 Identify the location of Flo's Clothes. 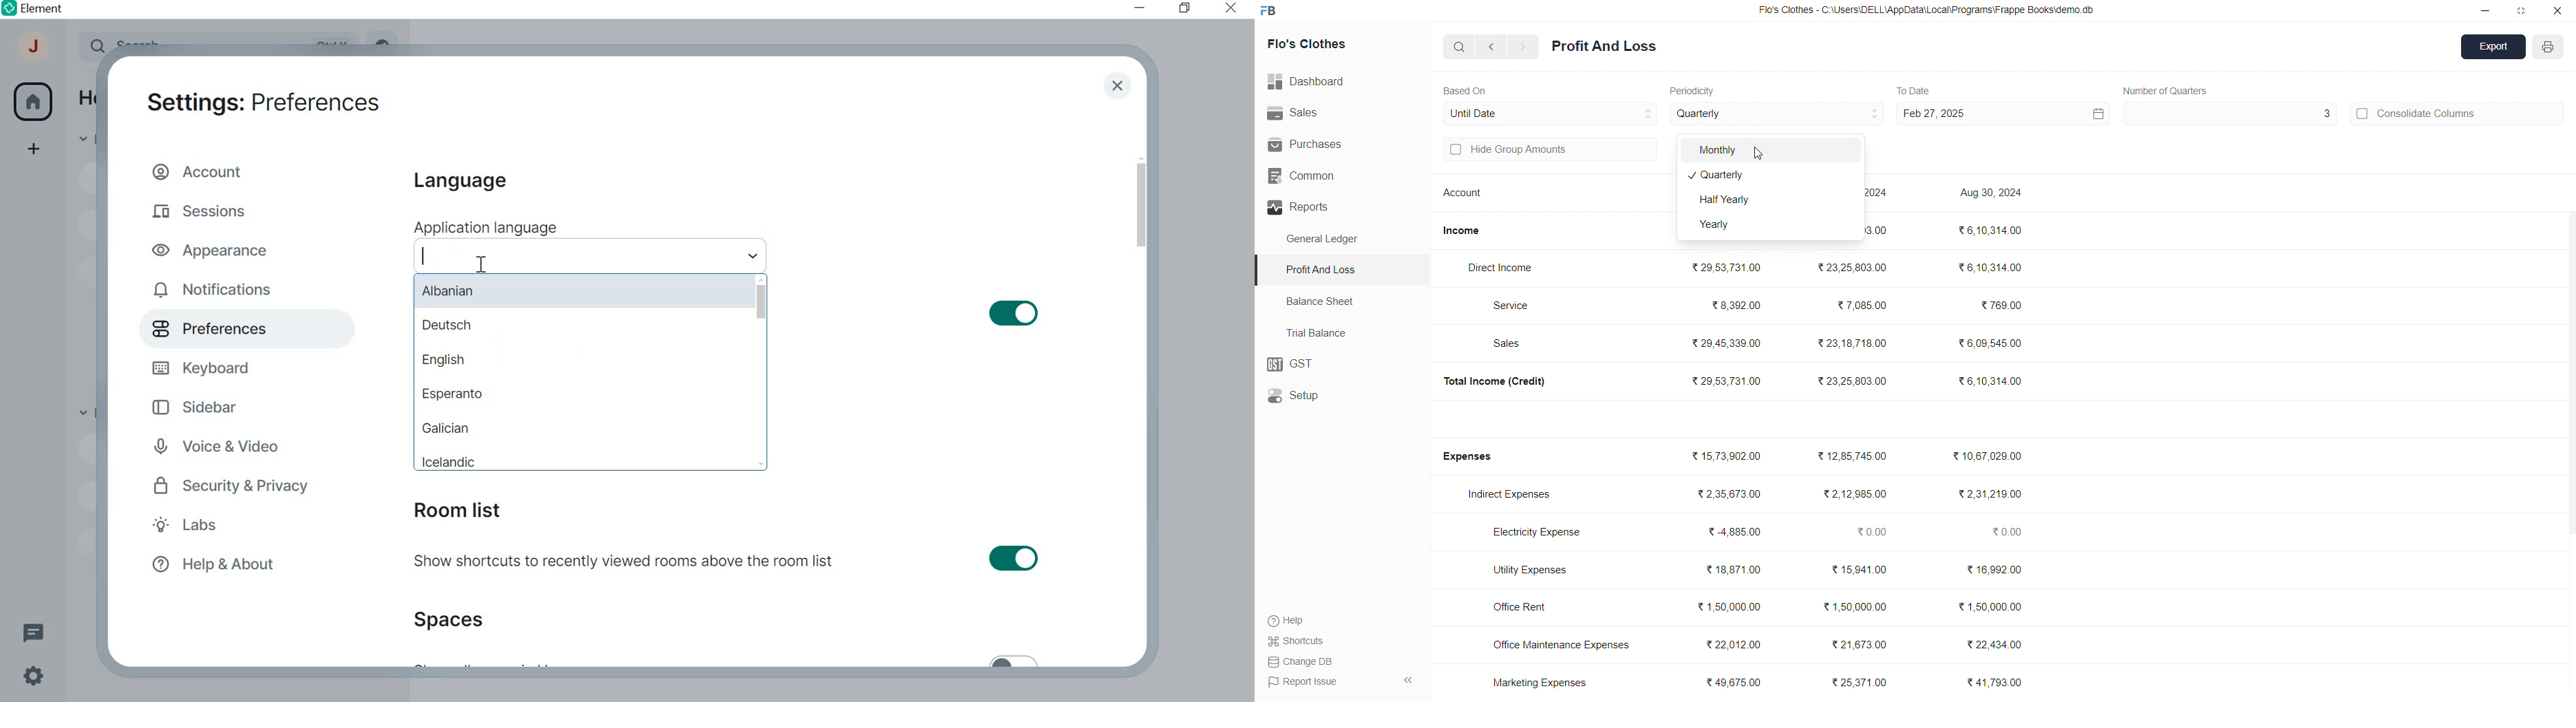
(1325, 45).